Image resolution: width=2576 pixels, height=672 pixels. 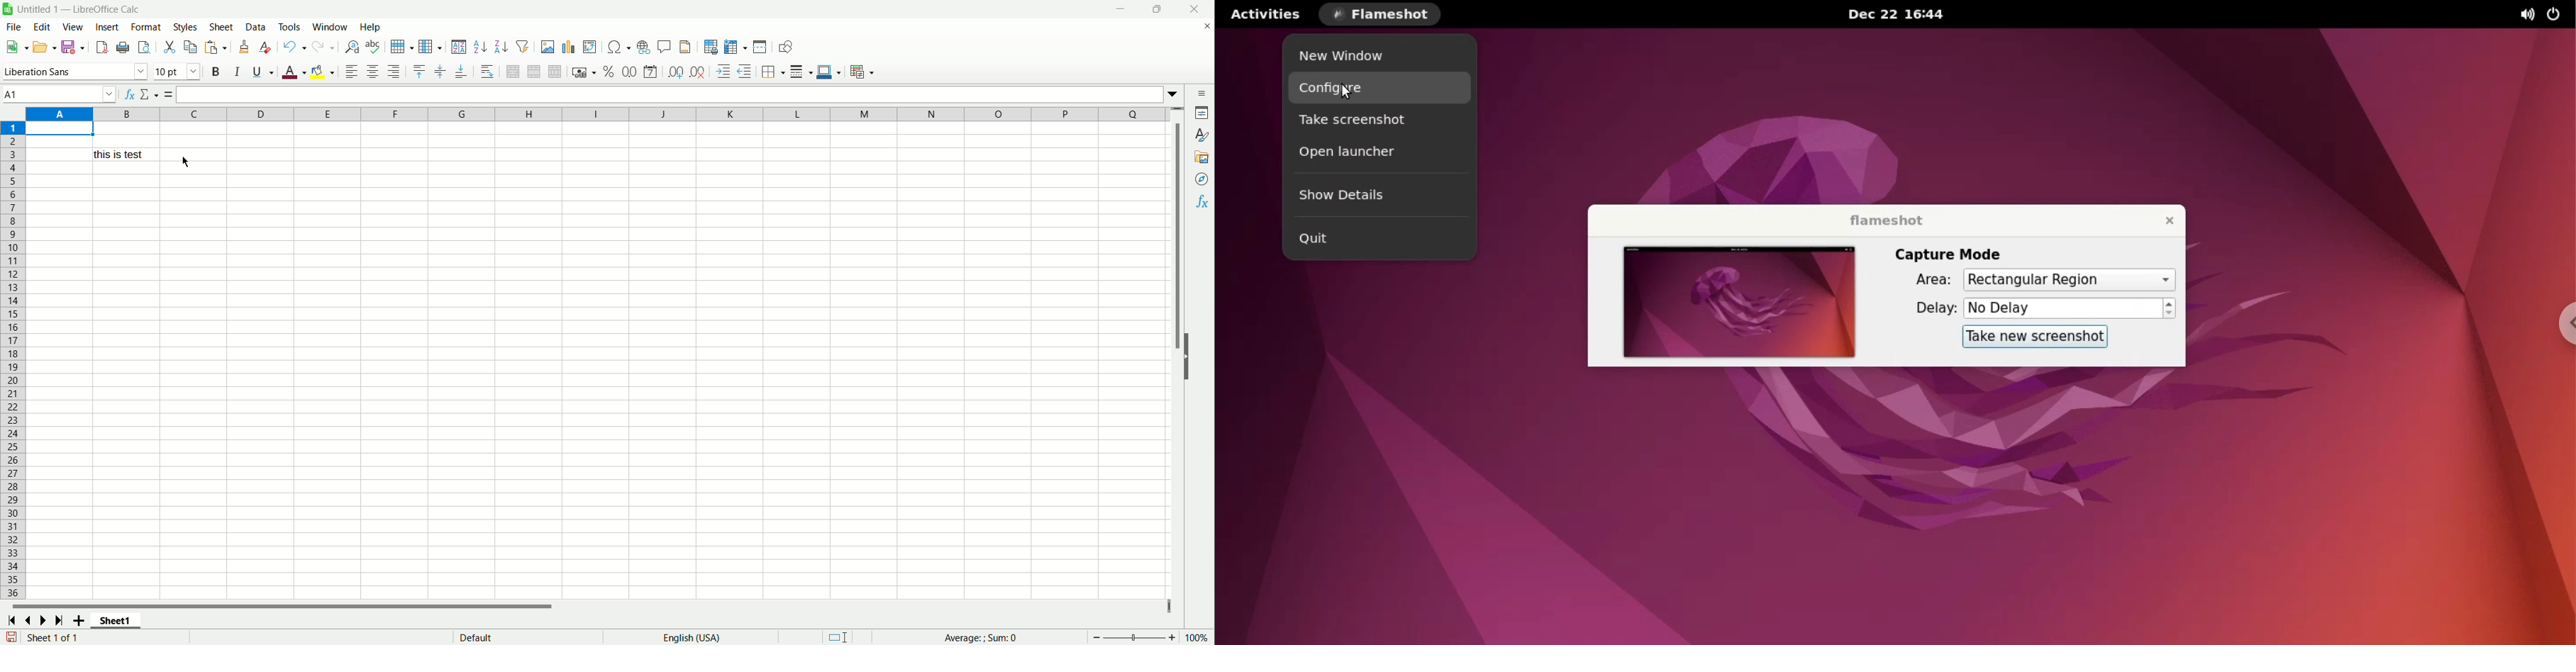 What do you see at coordinates (699, 70) in the screenshot?
I see `remove decimal places` at bounding box center [699, 70].